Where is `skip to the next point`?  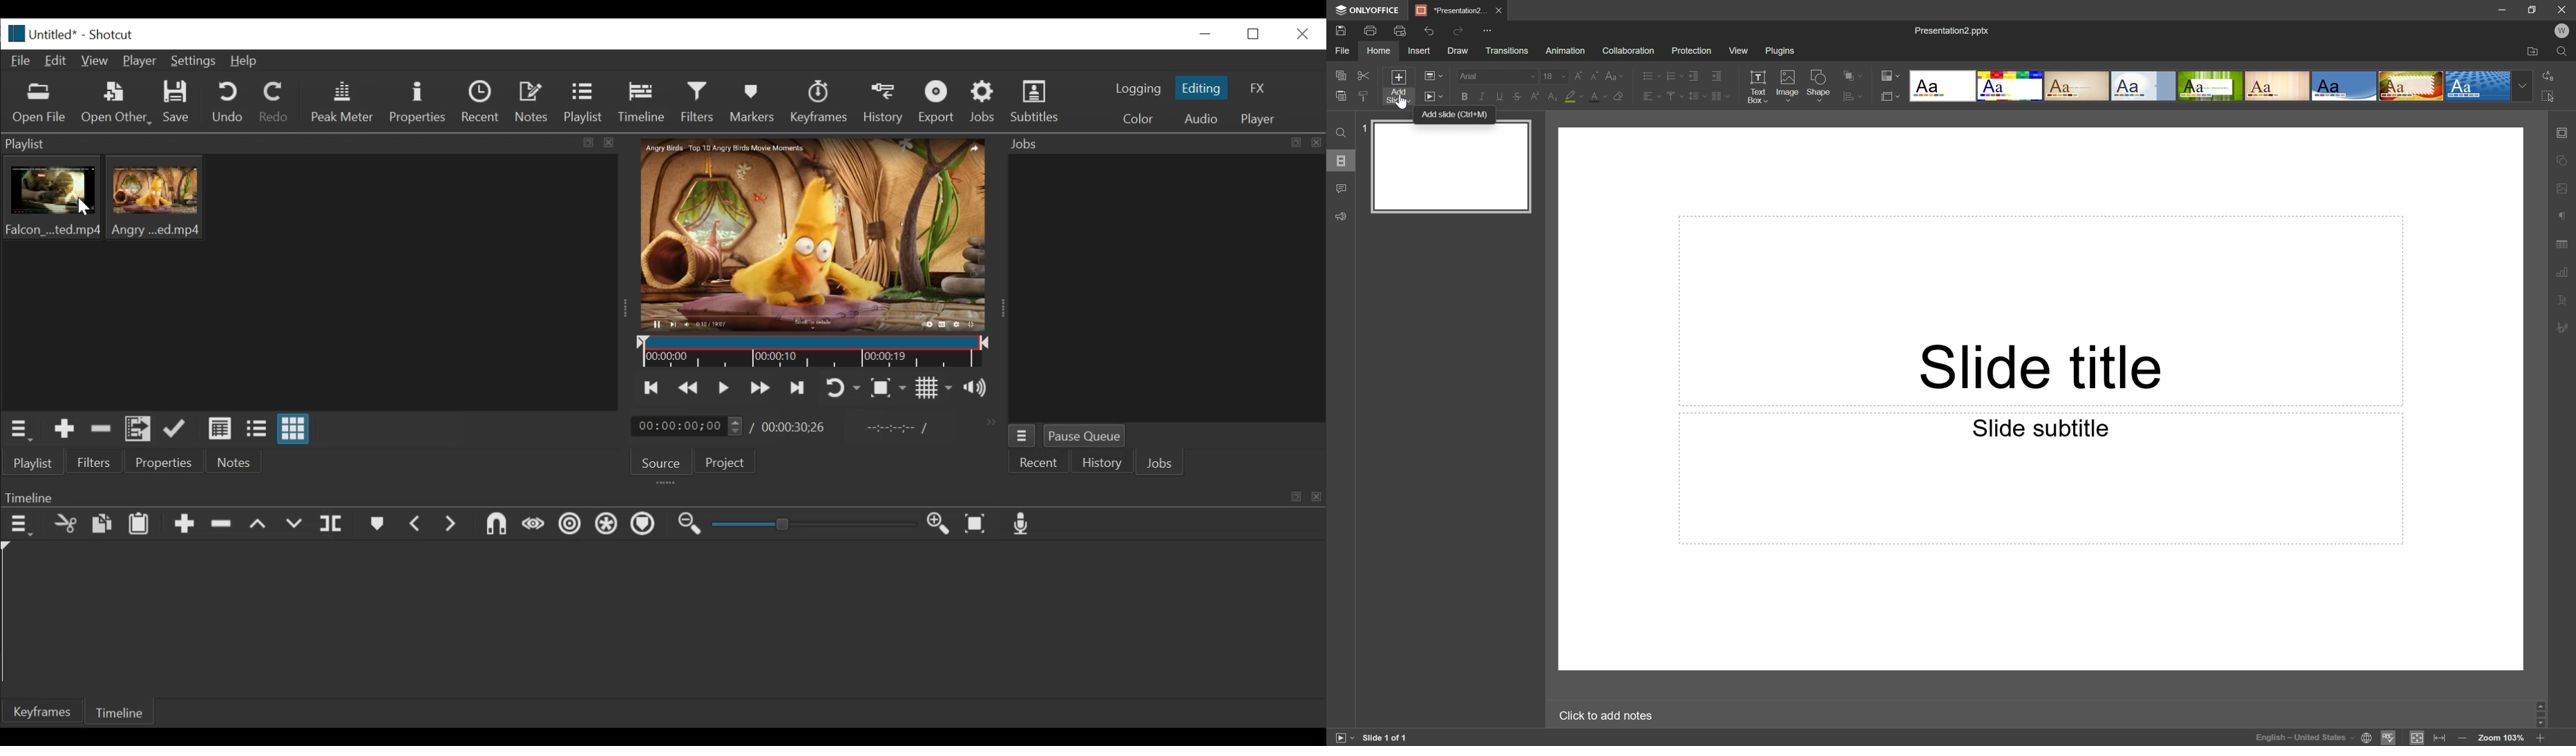 skip to the next point is located at coordinates (799, 388).